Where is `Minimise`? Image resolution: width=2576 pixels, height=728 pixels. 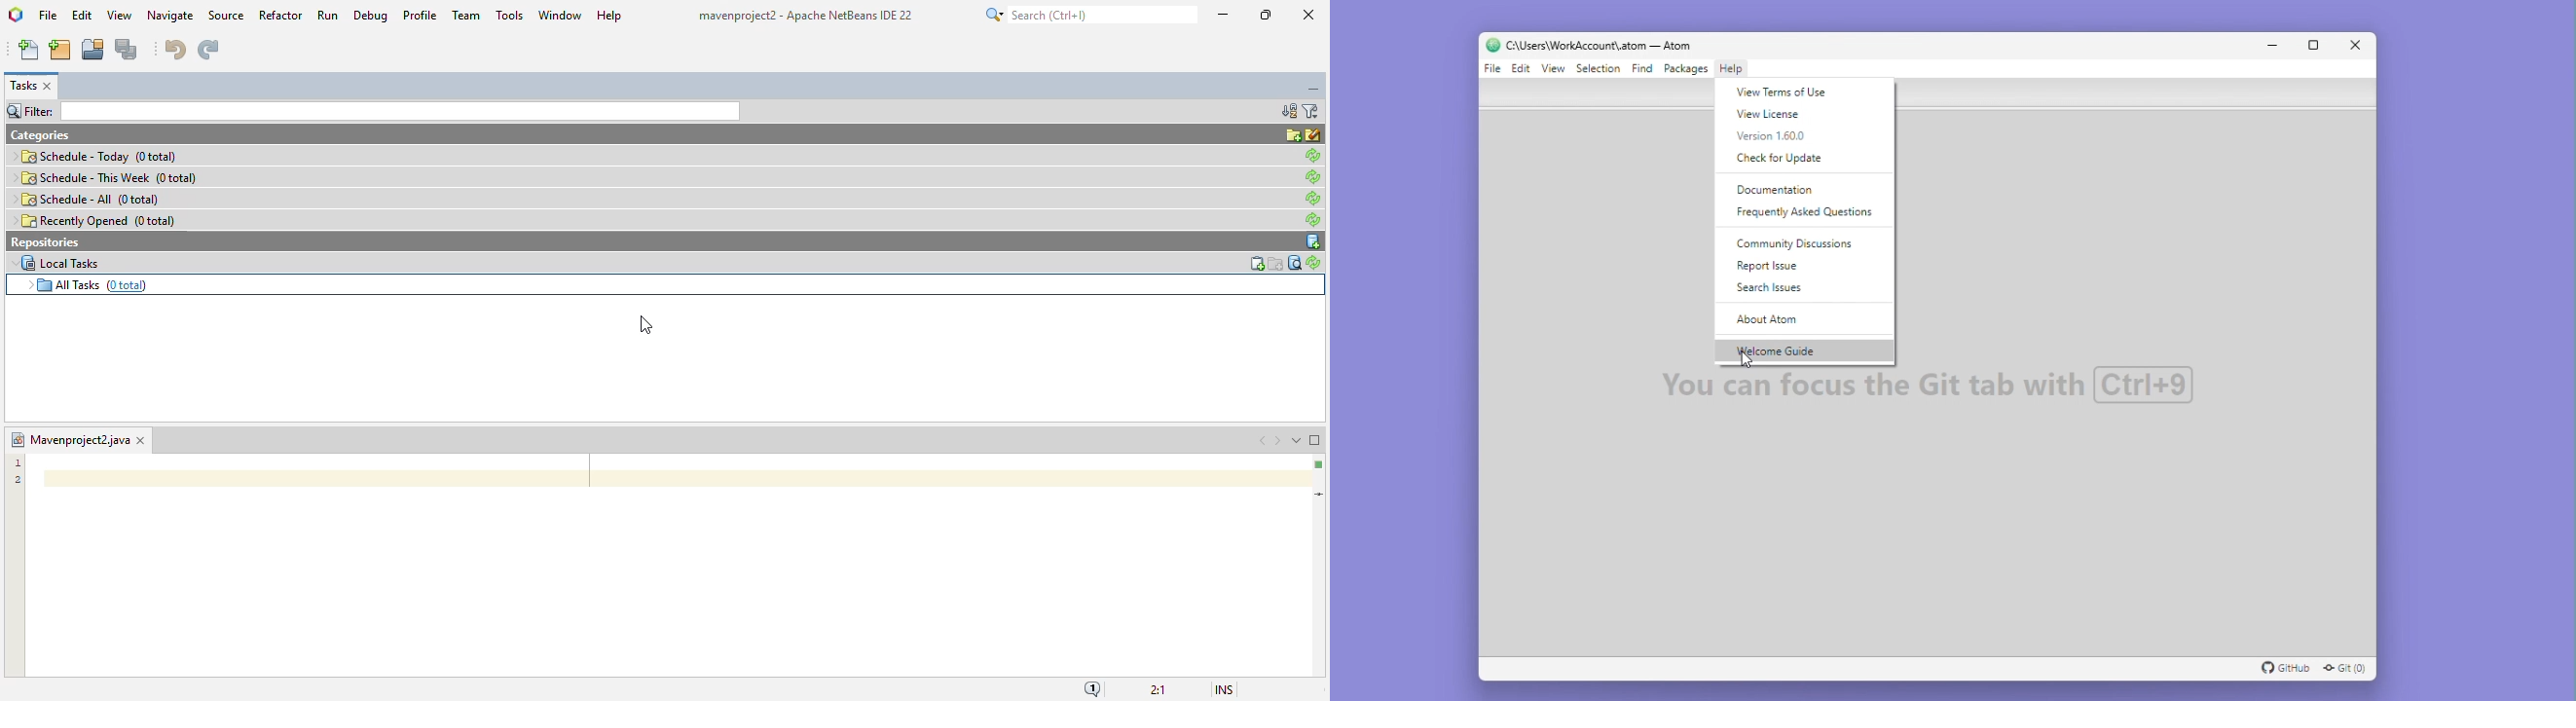 Minimise is located at coordinates (2274, 45).